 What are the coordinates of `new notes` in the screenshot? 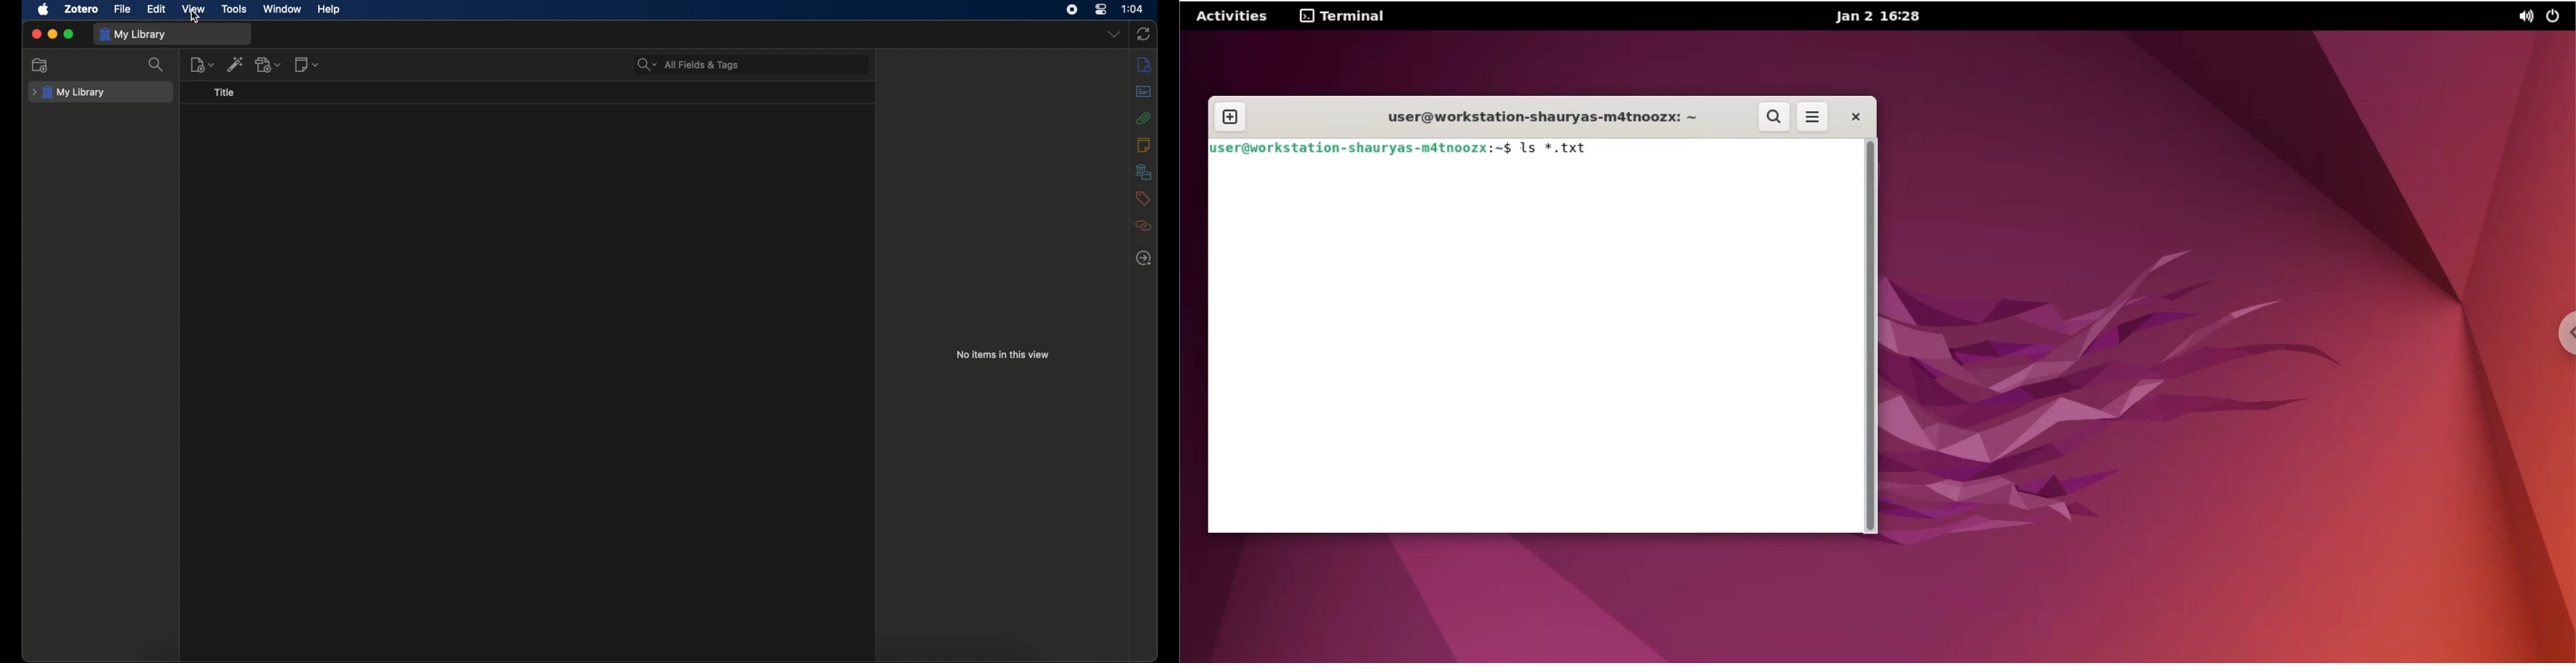 It's located at (308, 64).